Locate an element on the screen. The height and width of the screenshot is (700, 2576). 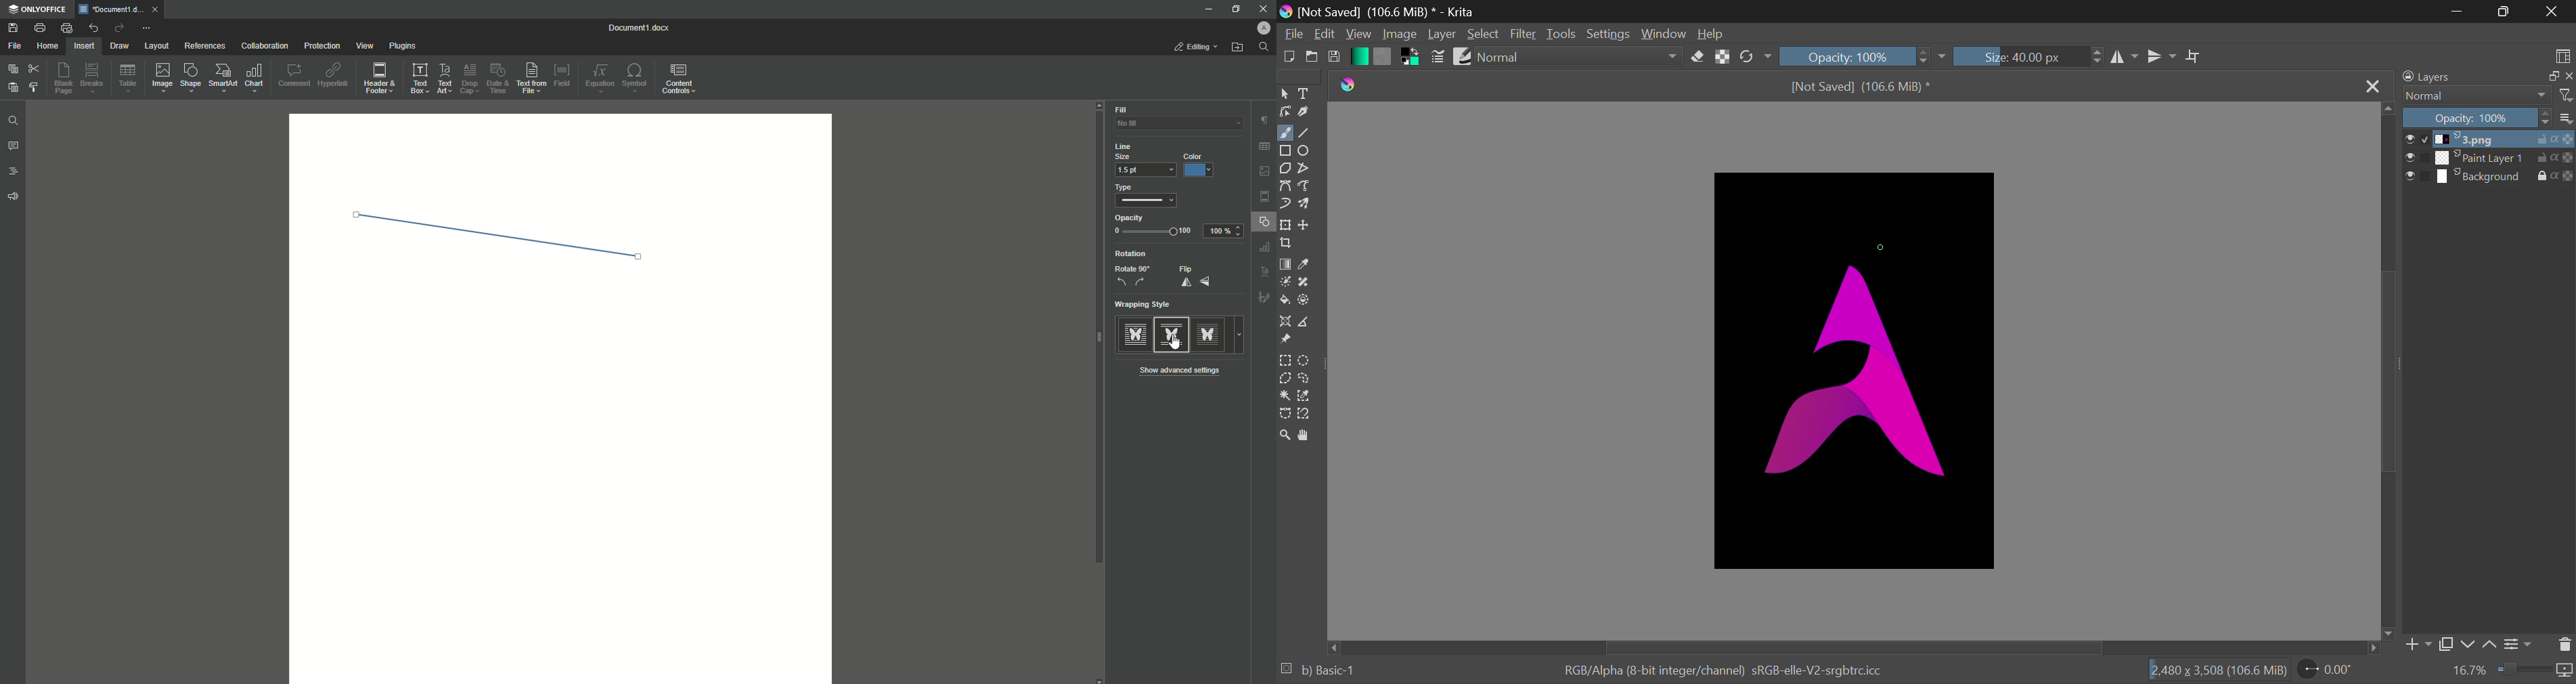
Tools is located at coordinates (1562, 35).